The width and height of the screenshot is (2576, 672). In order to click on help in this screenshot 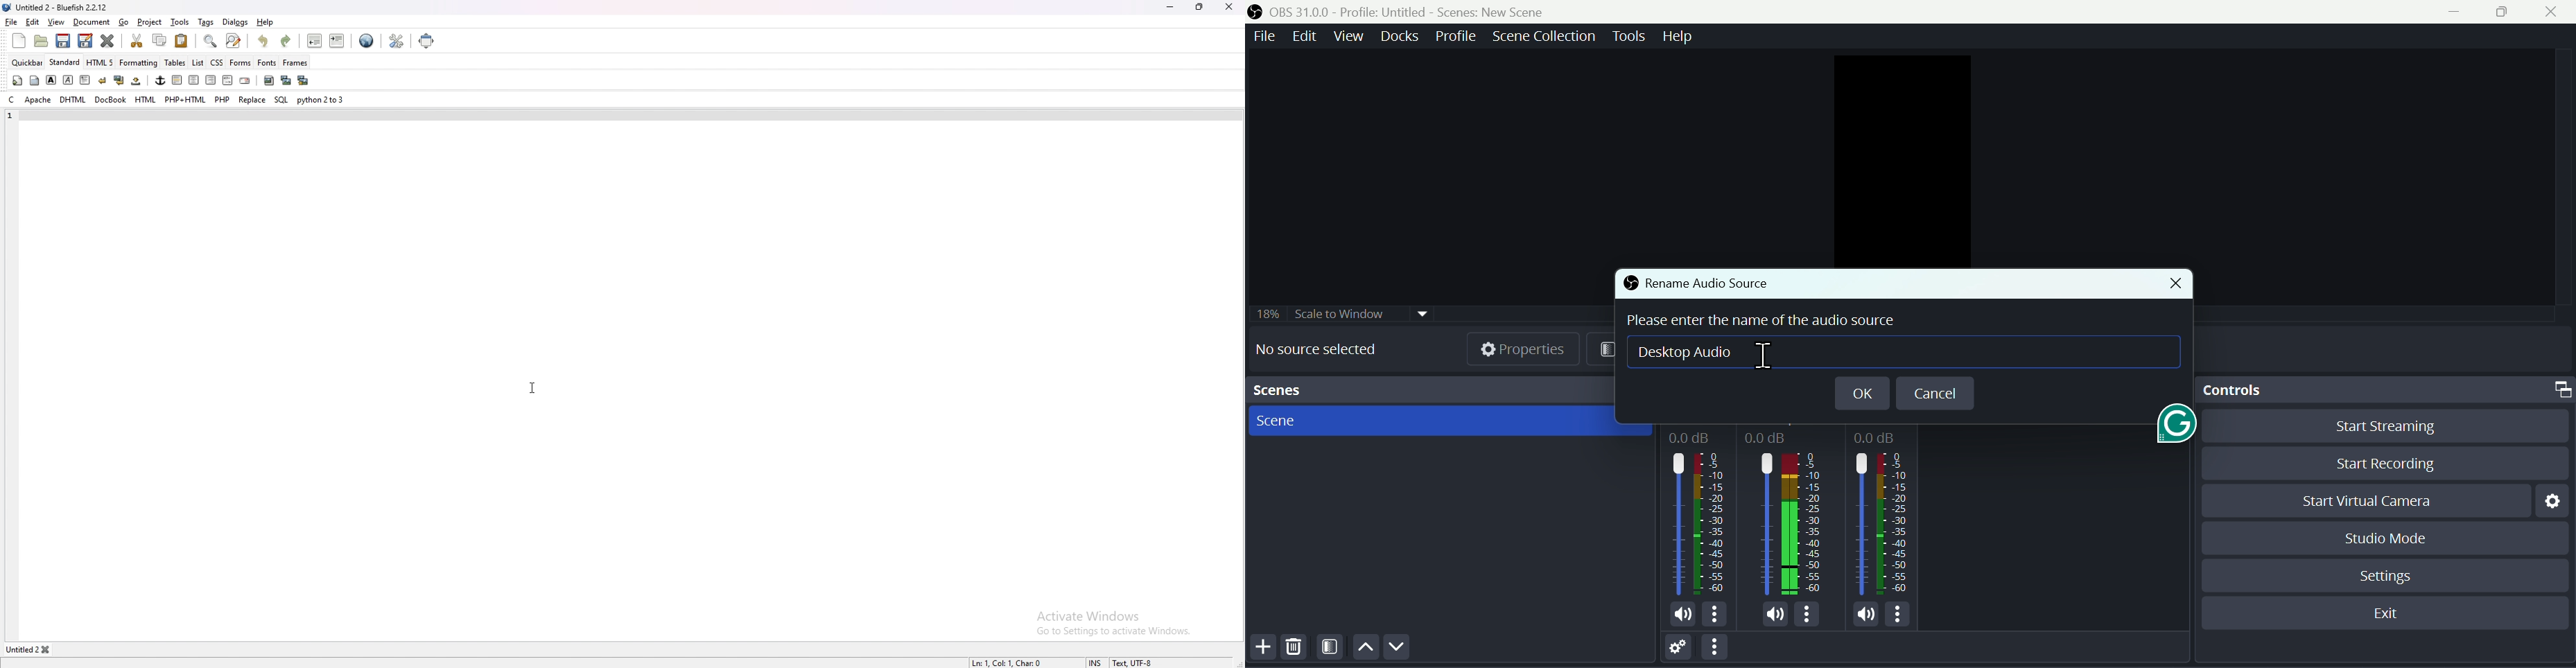, I will do `click(1677, 38)`.